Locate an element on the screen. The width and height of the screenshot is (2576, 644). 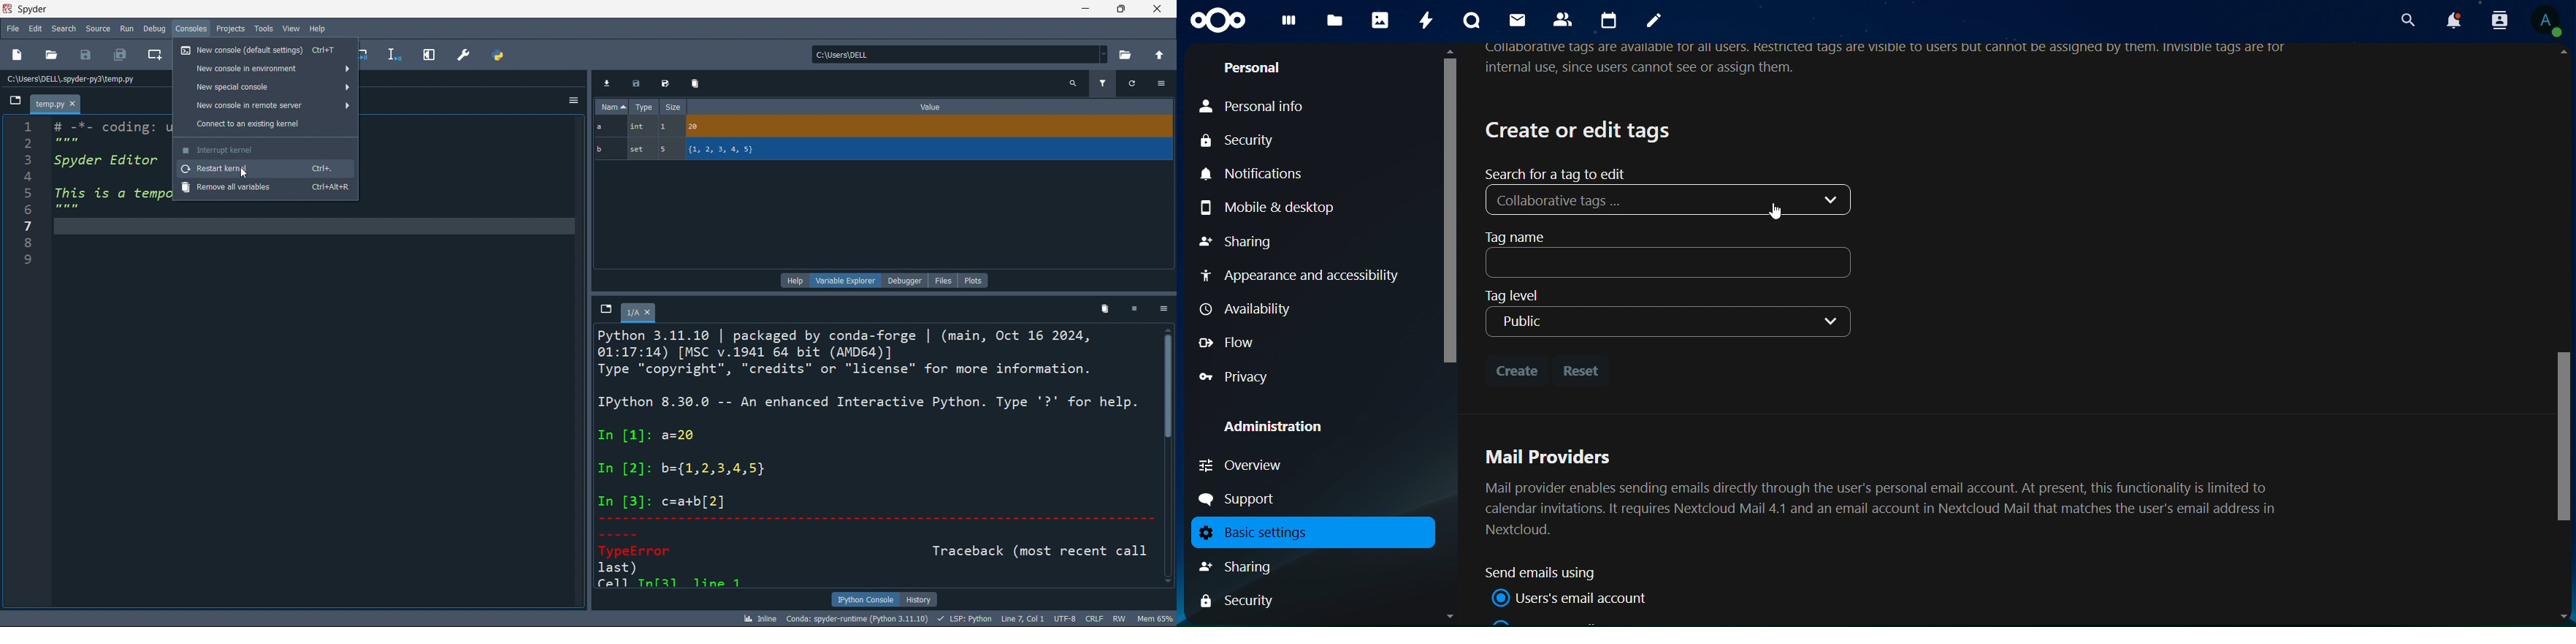
HISTORY is located at coordinates (922, 597).